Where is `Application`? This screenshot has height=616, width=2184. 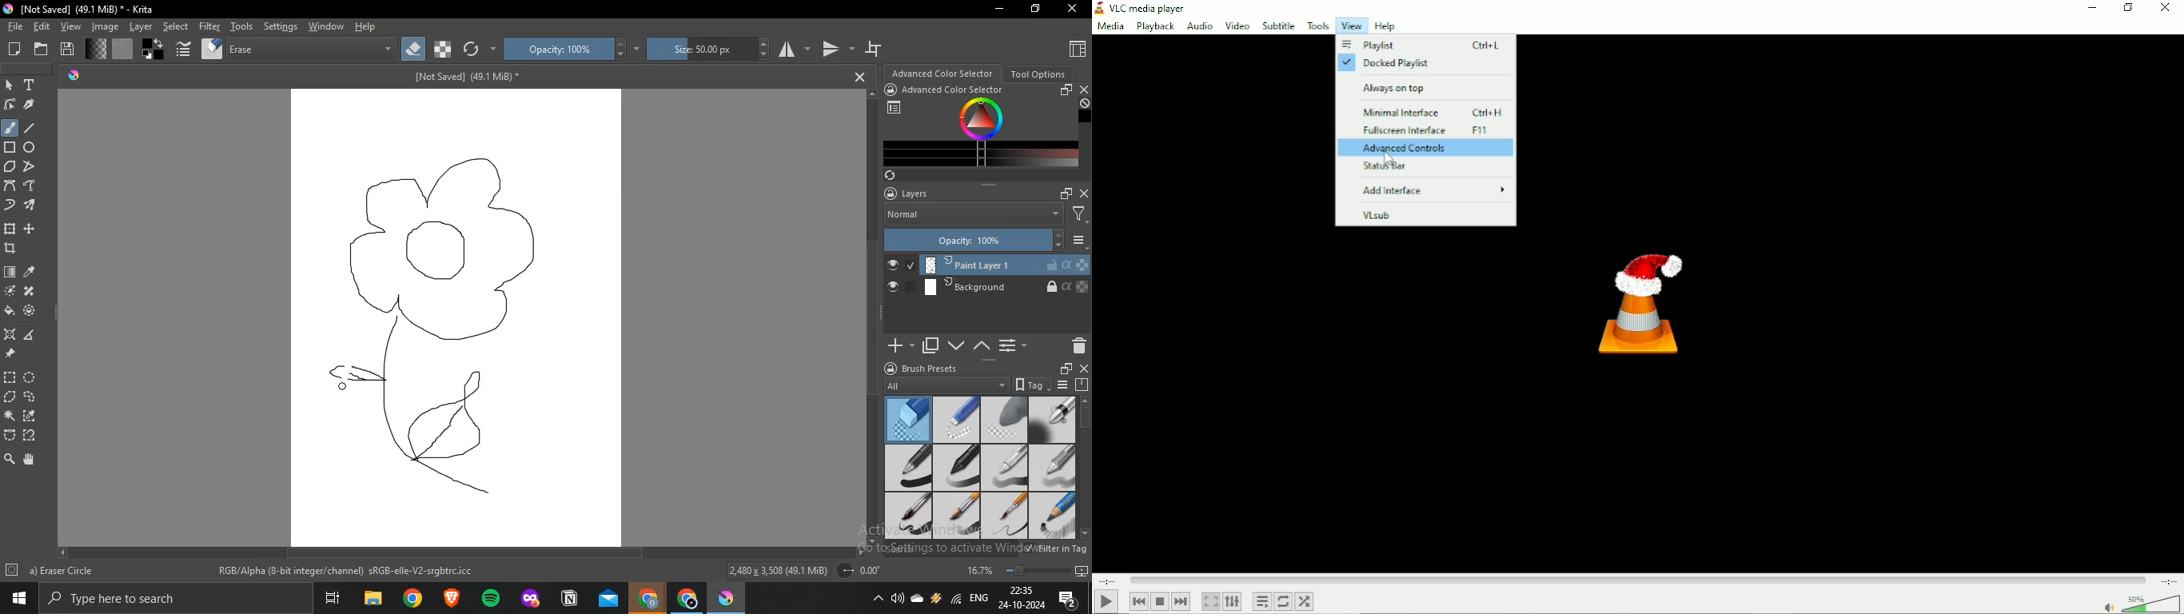 Application is located at coordinates (529, 598).